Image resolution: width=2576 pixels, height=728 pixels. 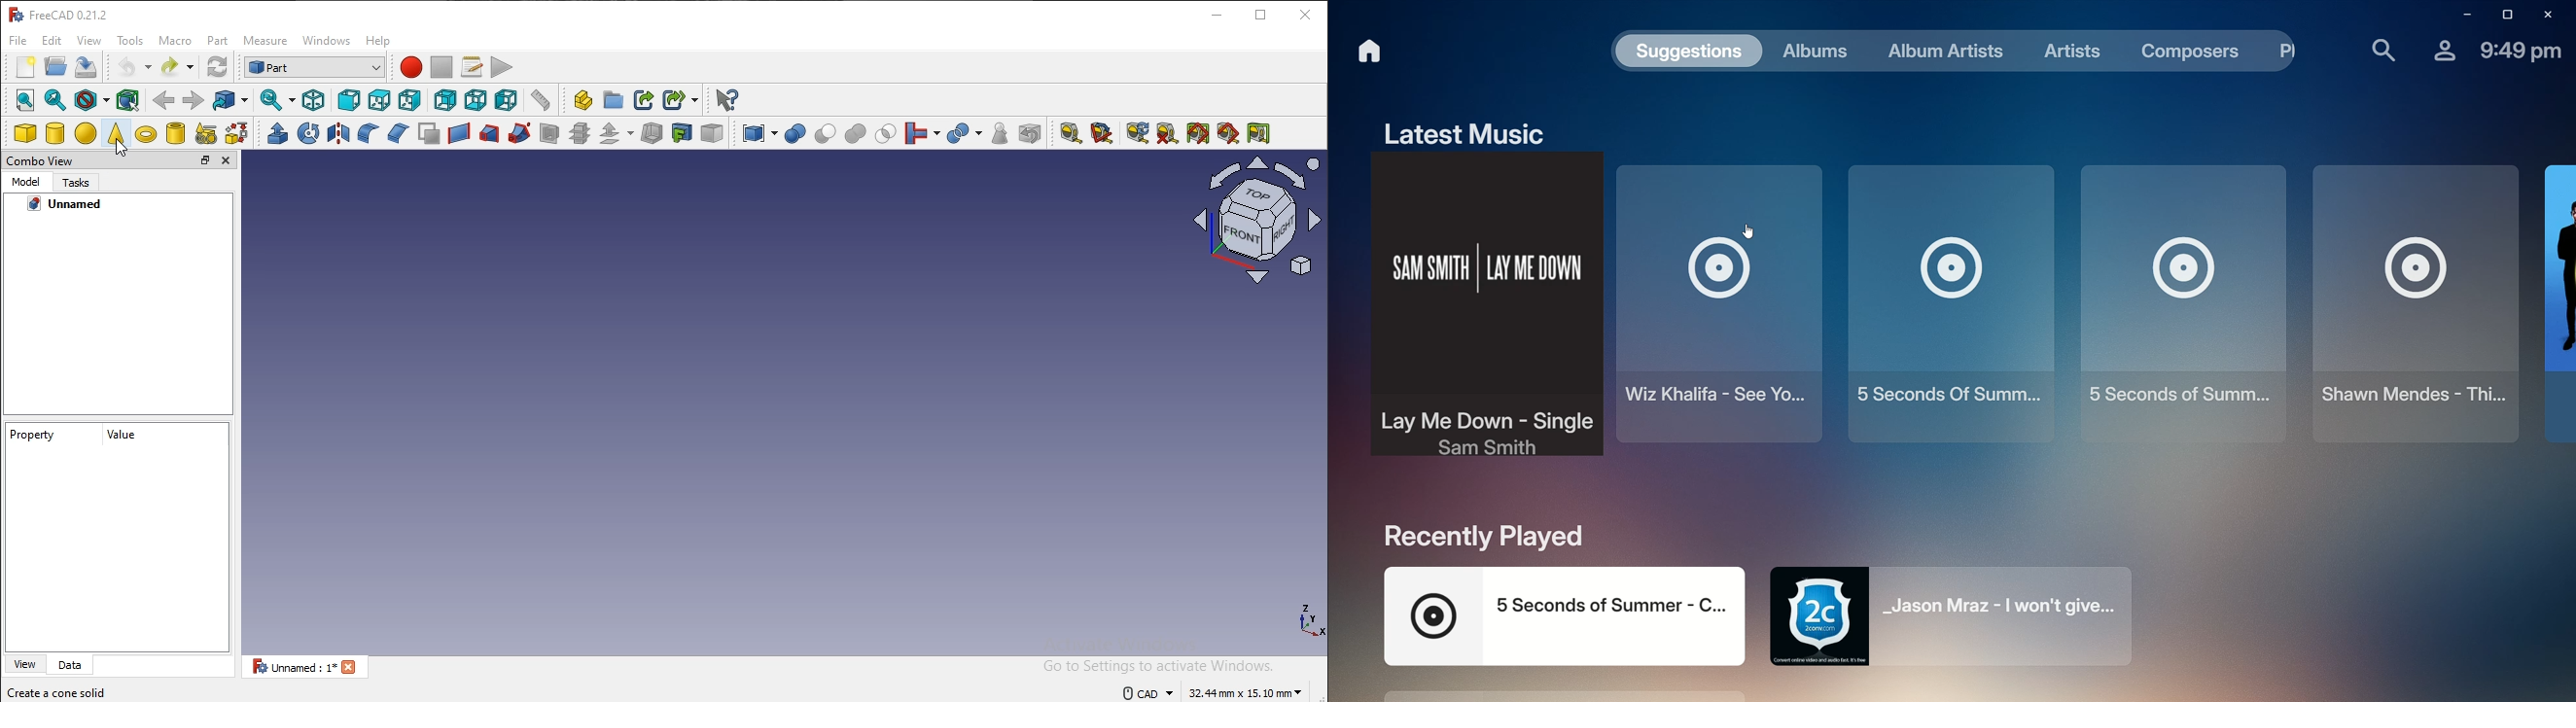 What do you see at coordinates (427, 133) in the screenshot?
I see `` at bounding box center [427, 133].